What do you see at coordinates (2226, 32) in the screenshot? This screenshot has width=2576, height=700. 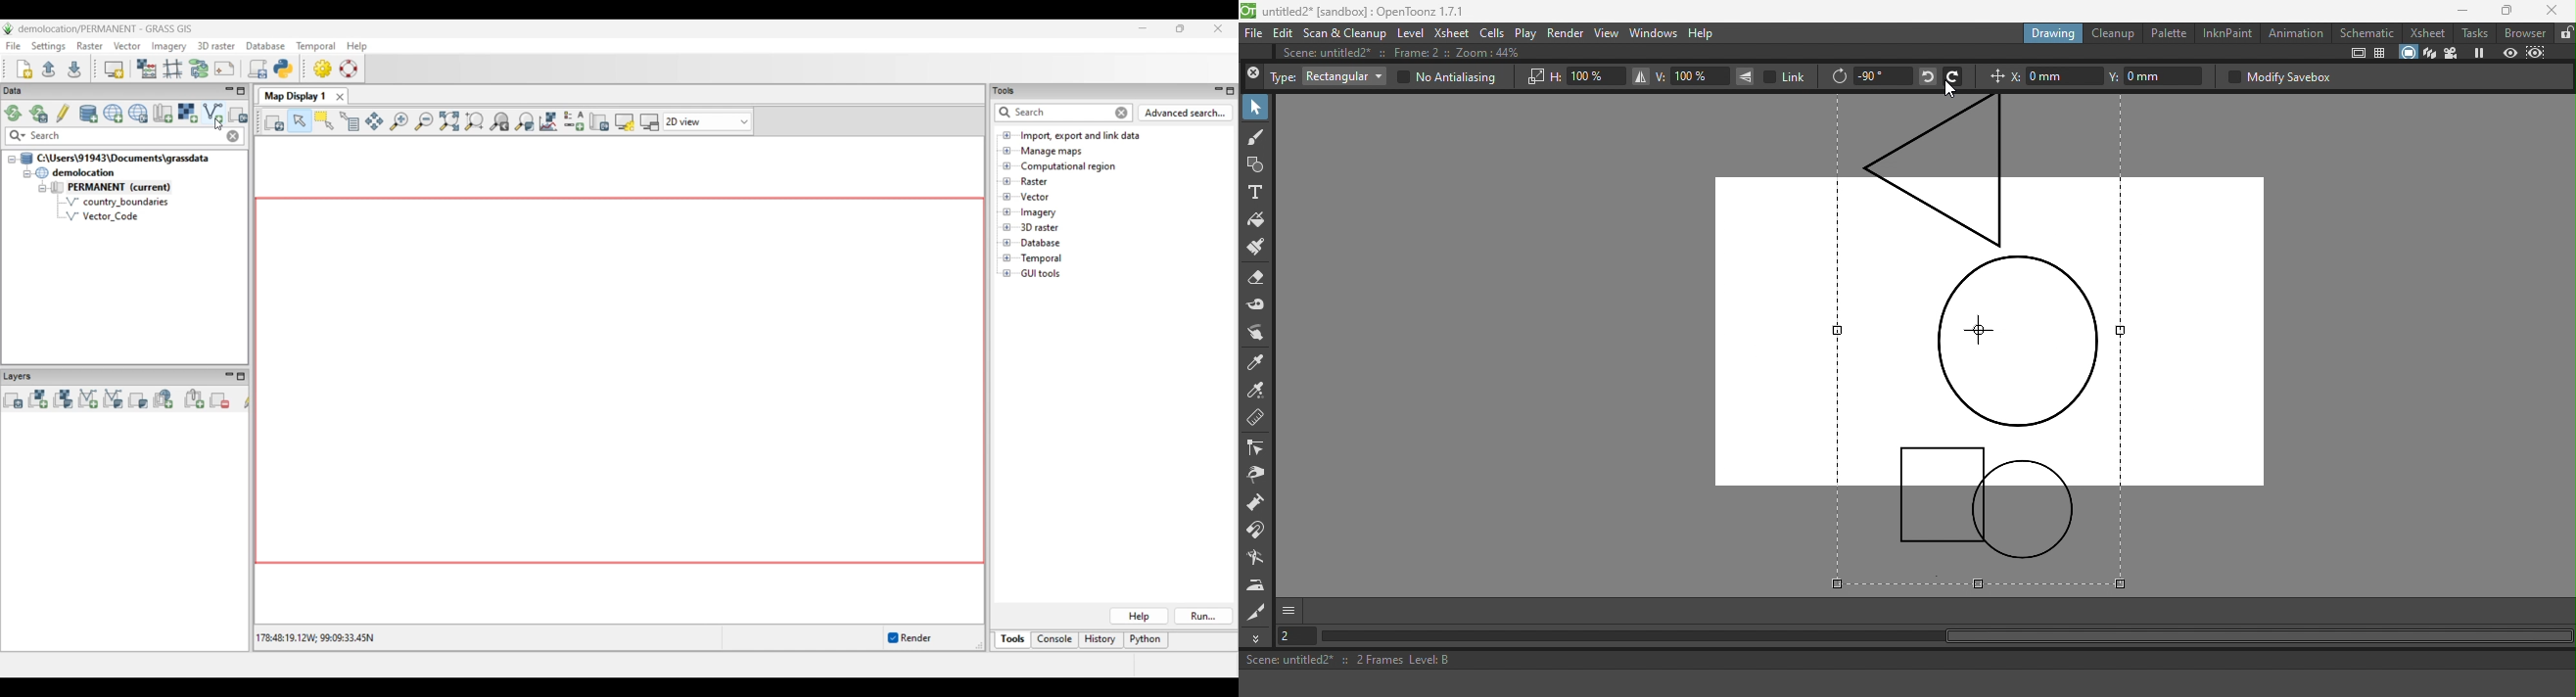 I see `InknPaint` at bounding box center [2226, 32].